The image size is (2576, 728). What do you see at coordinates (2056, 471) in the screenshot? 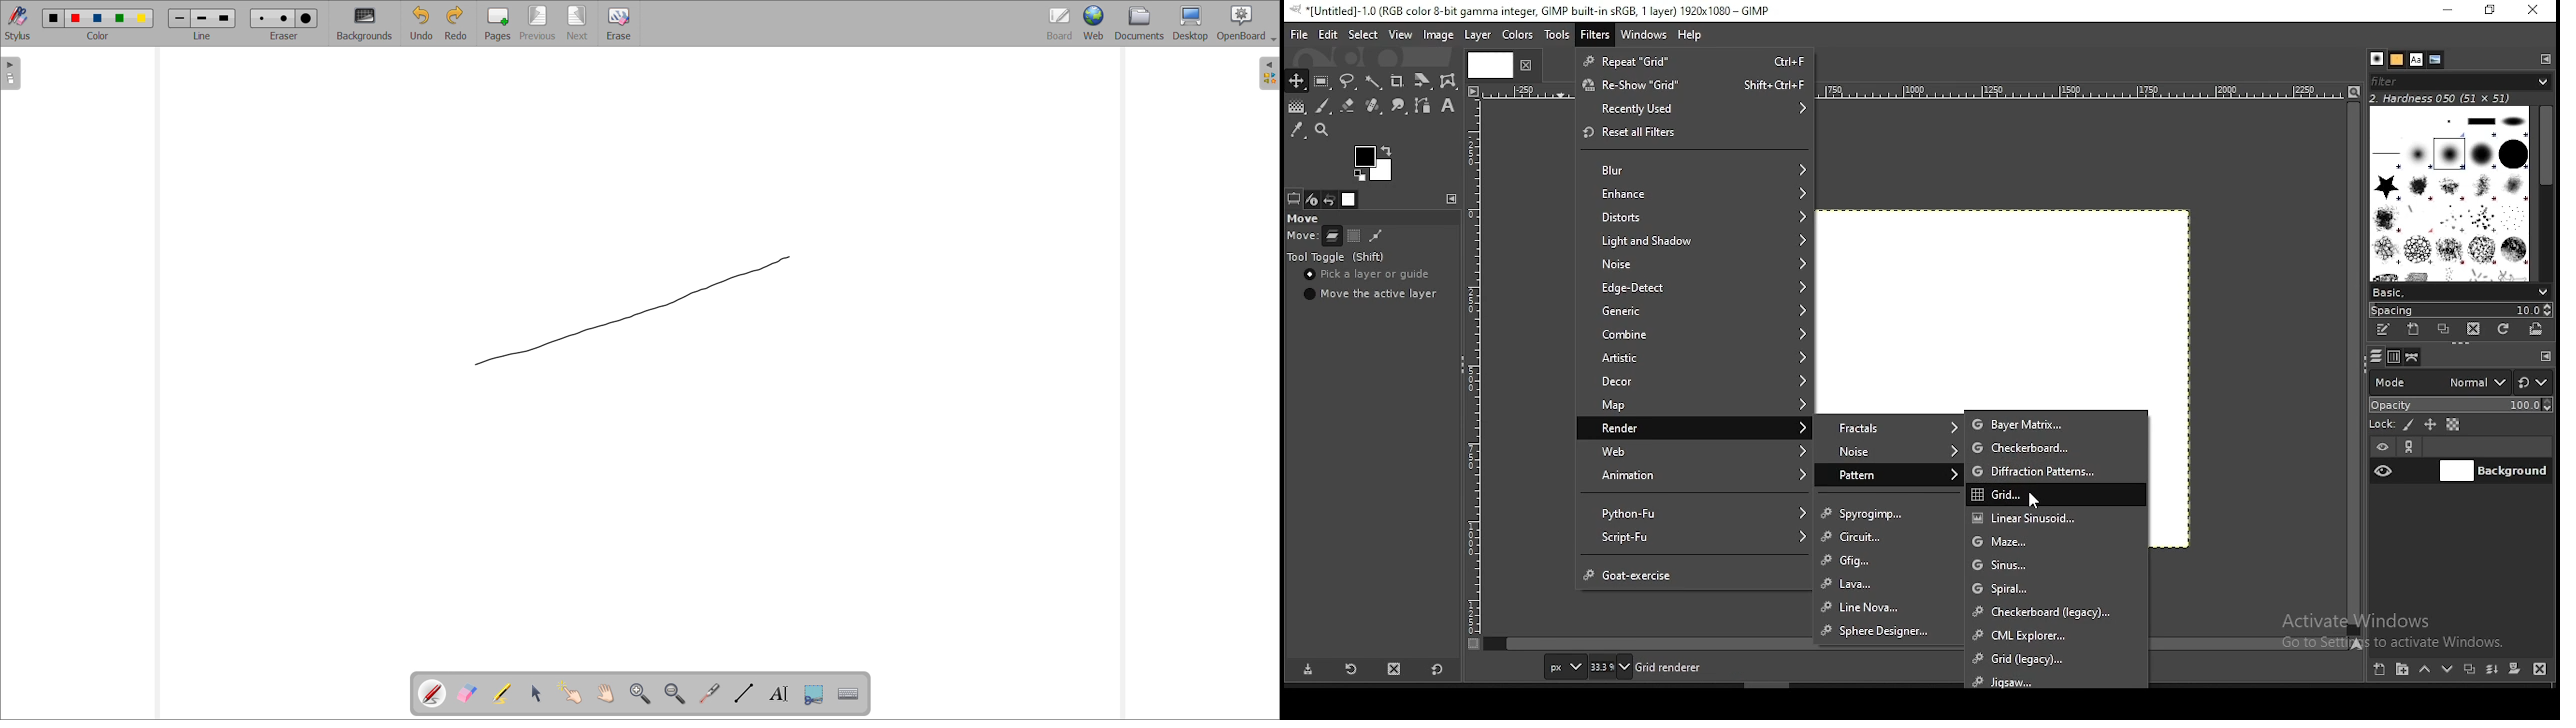
I see `diffraction patterns` at bounding box center [2056, 471].